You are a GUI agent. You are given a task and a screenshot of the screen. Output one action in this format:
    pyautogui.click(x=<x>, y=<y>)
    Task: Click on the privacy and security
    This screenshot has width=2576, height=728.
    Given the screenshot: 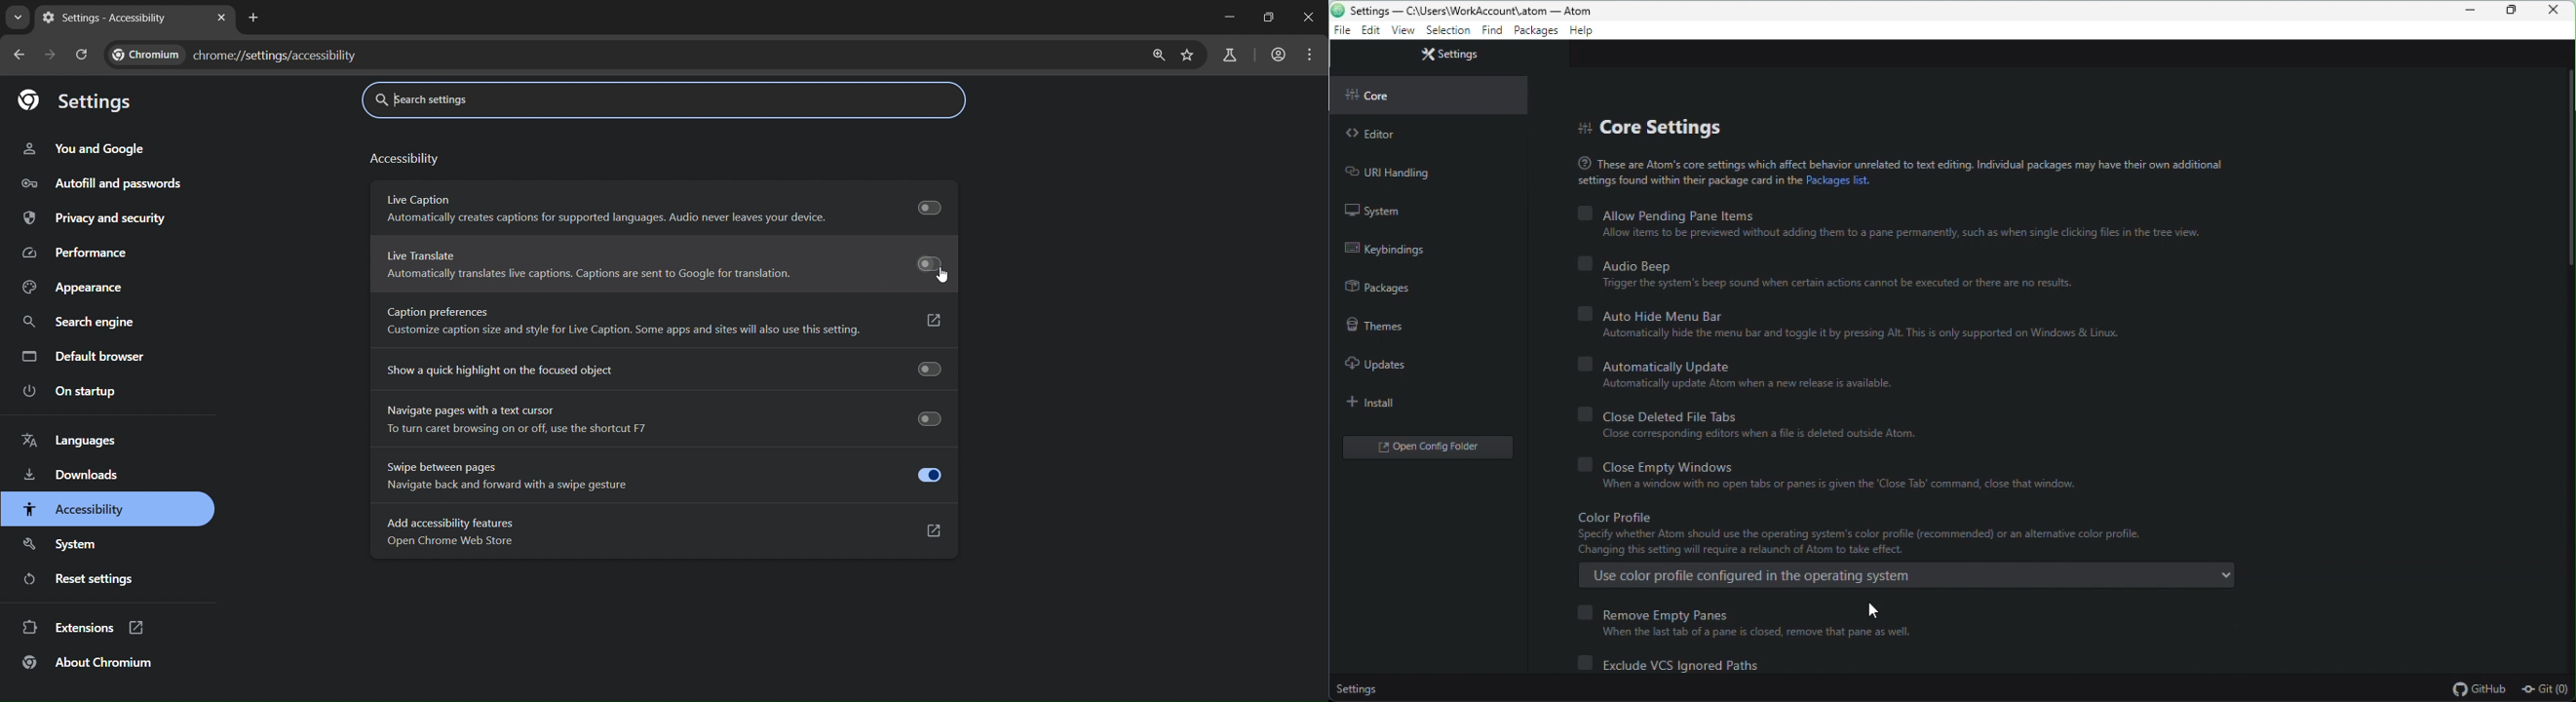 What is the action you would take?
    pyautogui.click(x=96, y=218)
    